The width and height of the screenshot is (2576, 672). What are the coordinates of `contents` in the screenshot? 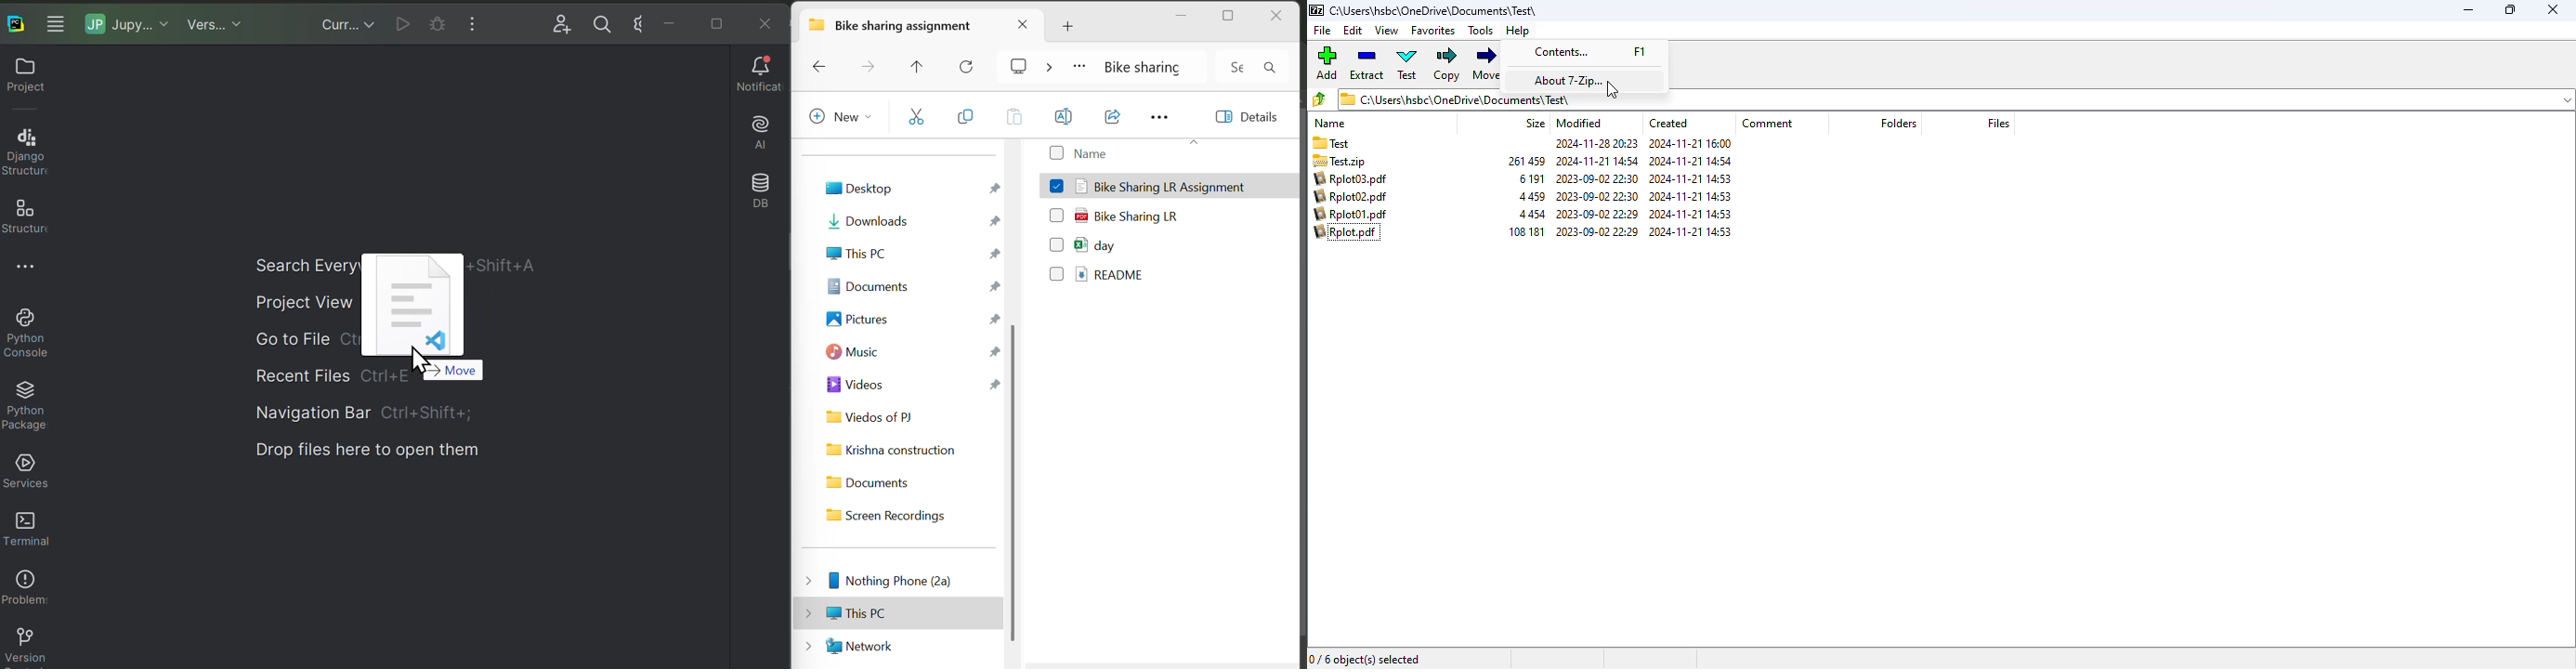 It's located at (1562, 52).